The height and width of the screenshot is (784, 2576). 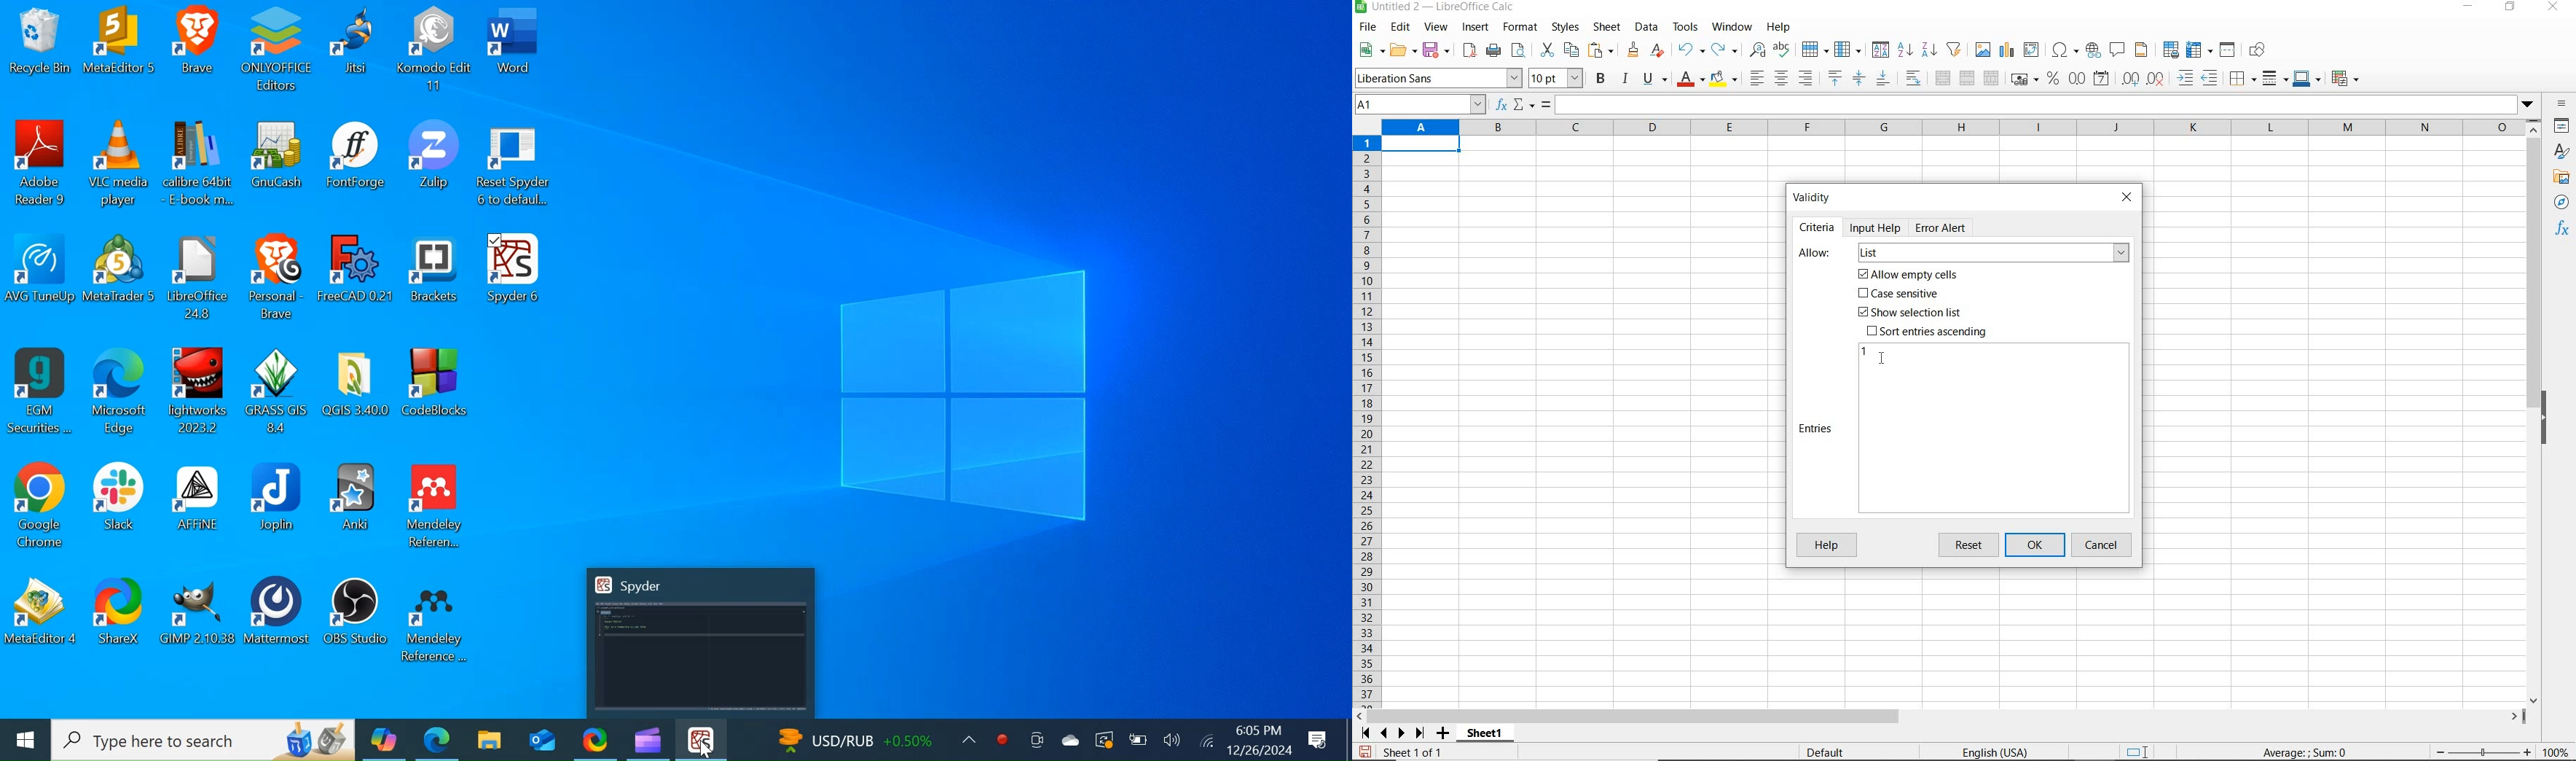 What do you see at coordinates (1499, 105) in the screenshot?
I see `function wizard` at bounding box center [1499, 105].